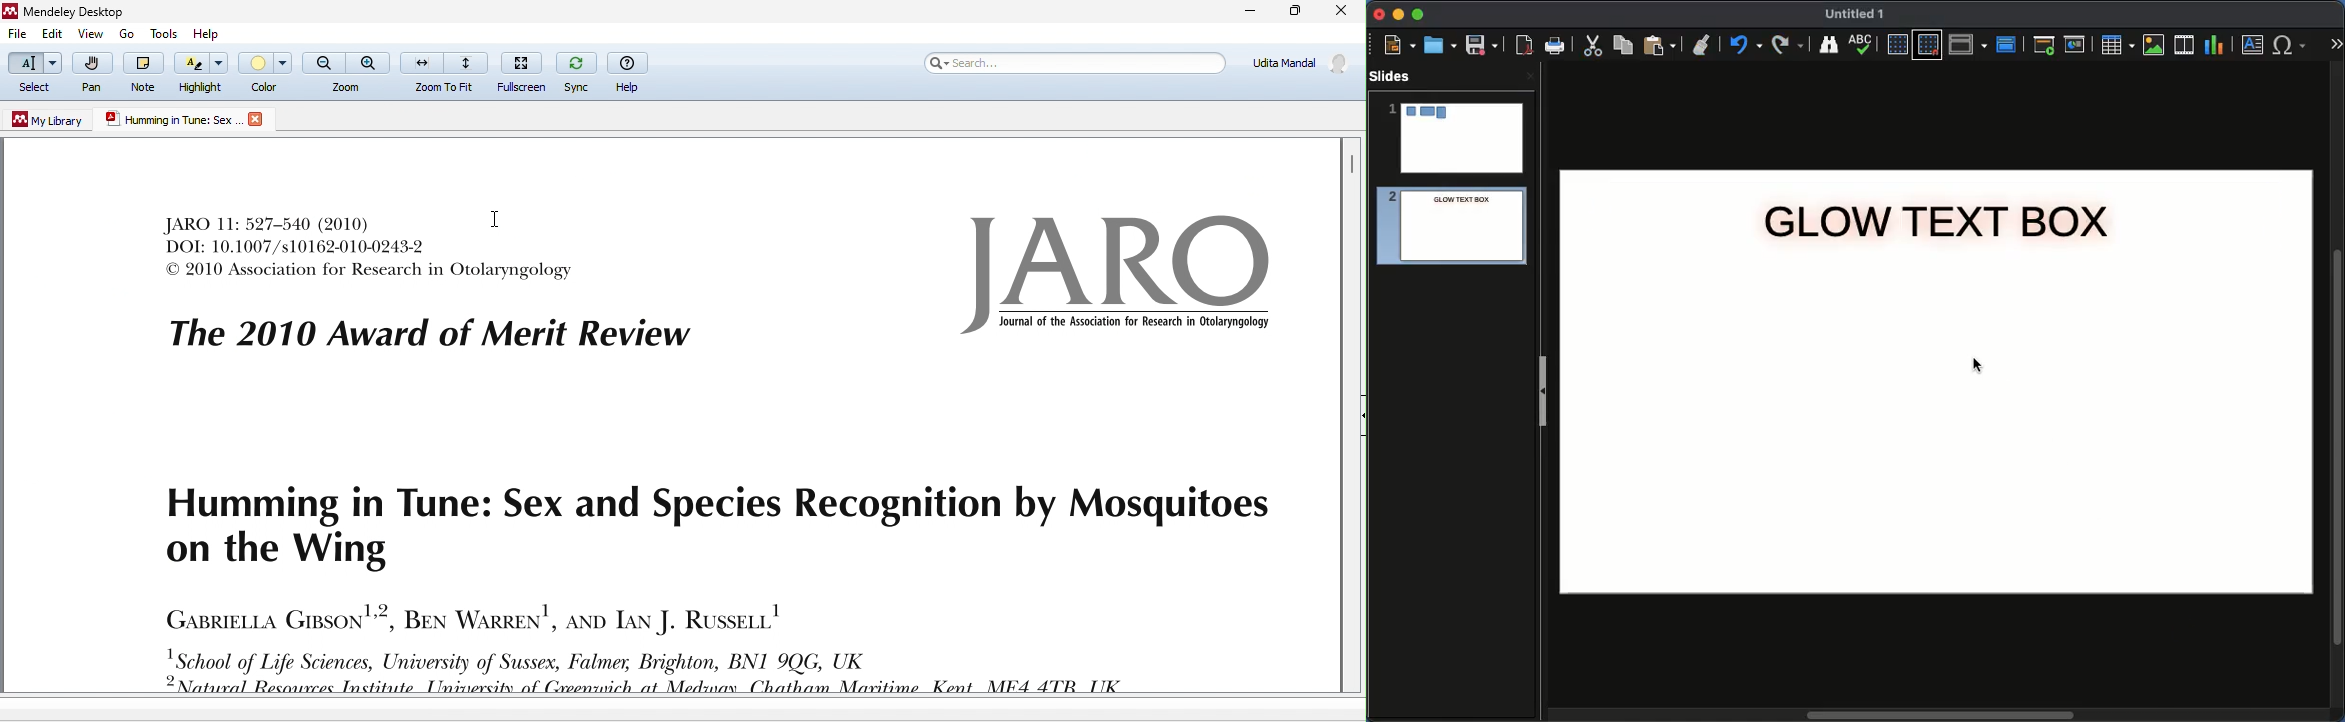  Describe the element at coordinates (267, 73) in the screenshot. I see `color` at that location.